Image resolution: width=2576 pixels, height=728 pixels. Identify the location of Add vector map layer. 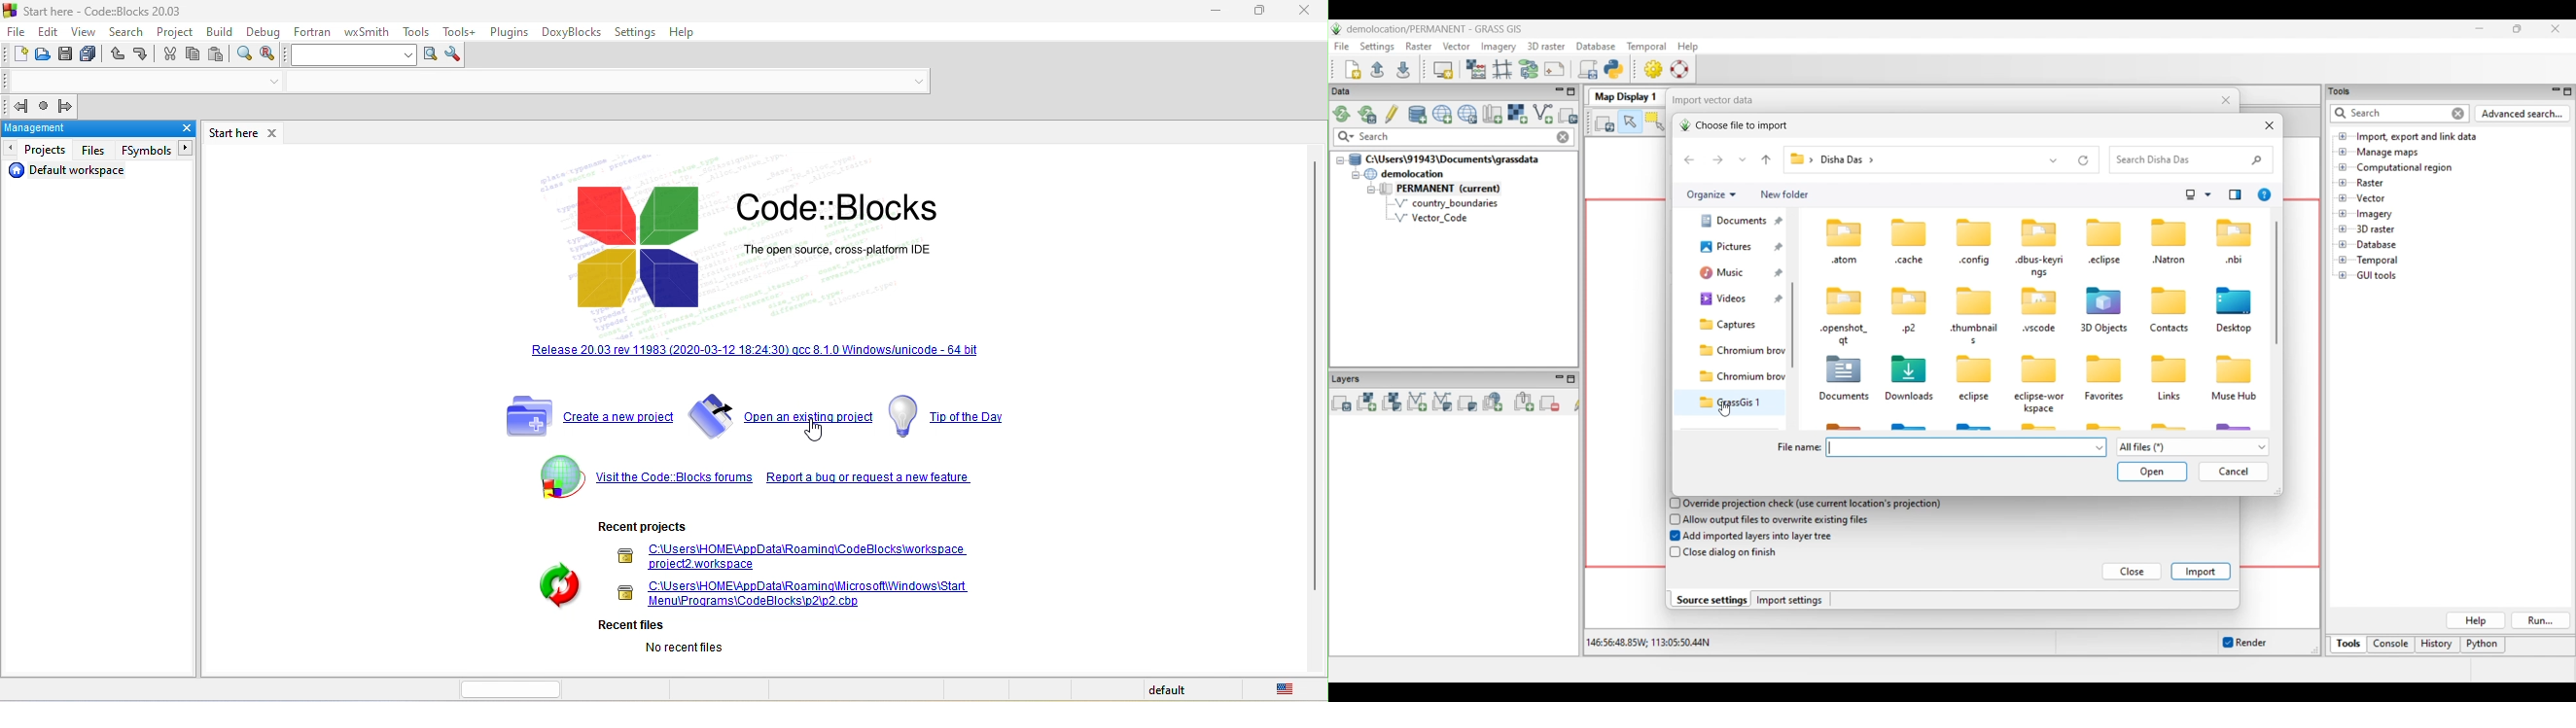
(1417, 402).